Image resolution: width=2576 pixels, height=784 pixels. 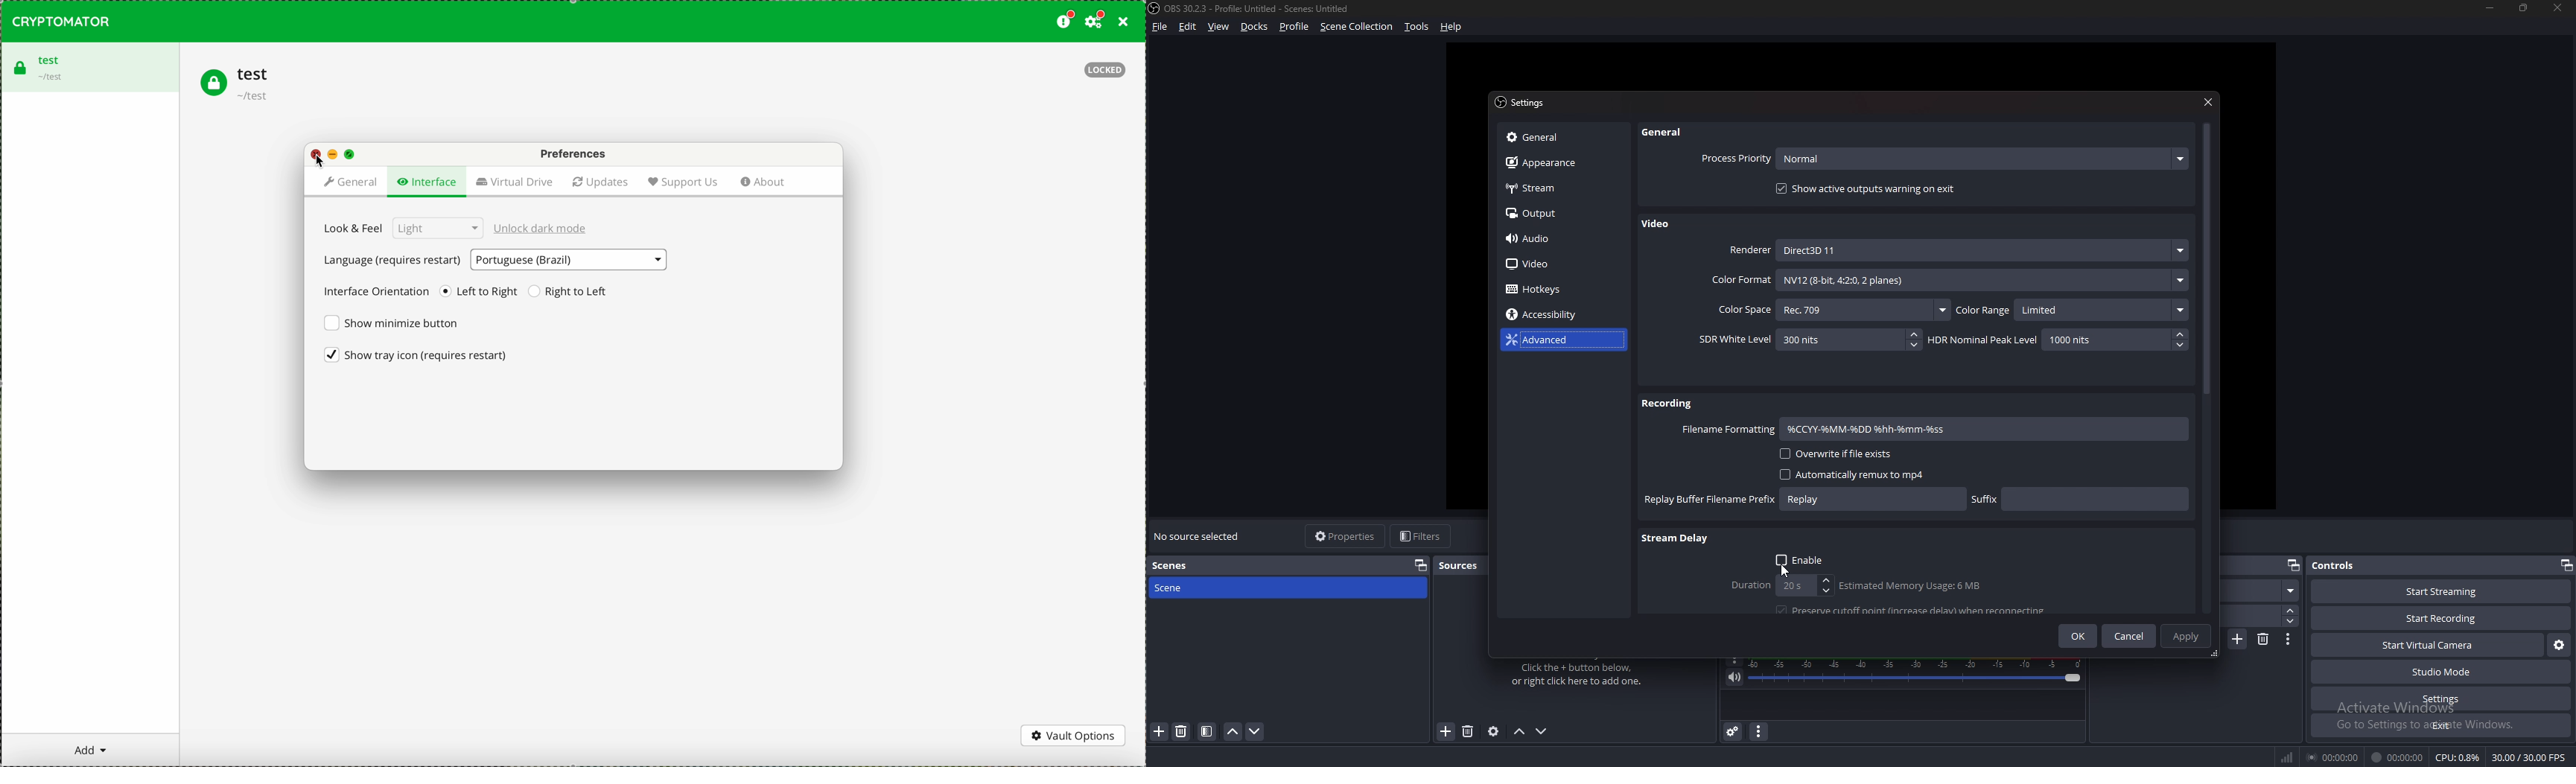 What do you see at coordinates (1255, 732) in the screenshot?
I see `move scene down` at bounding box center [1255, 732].